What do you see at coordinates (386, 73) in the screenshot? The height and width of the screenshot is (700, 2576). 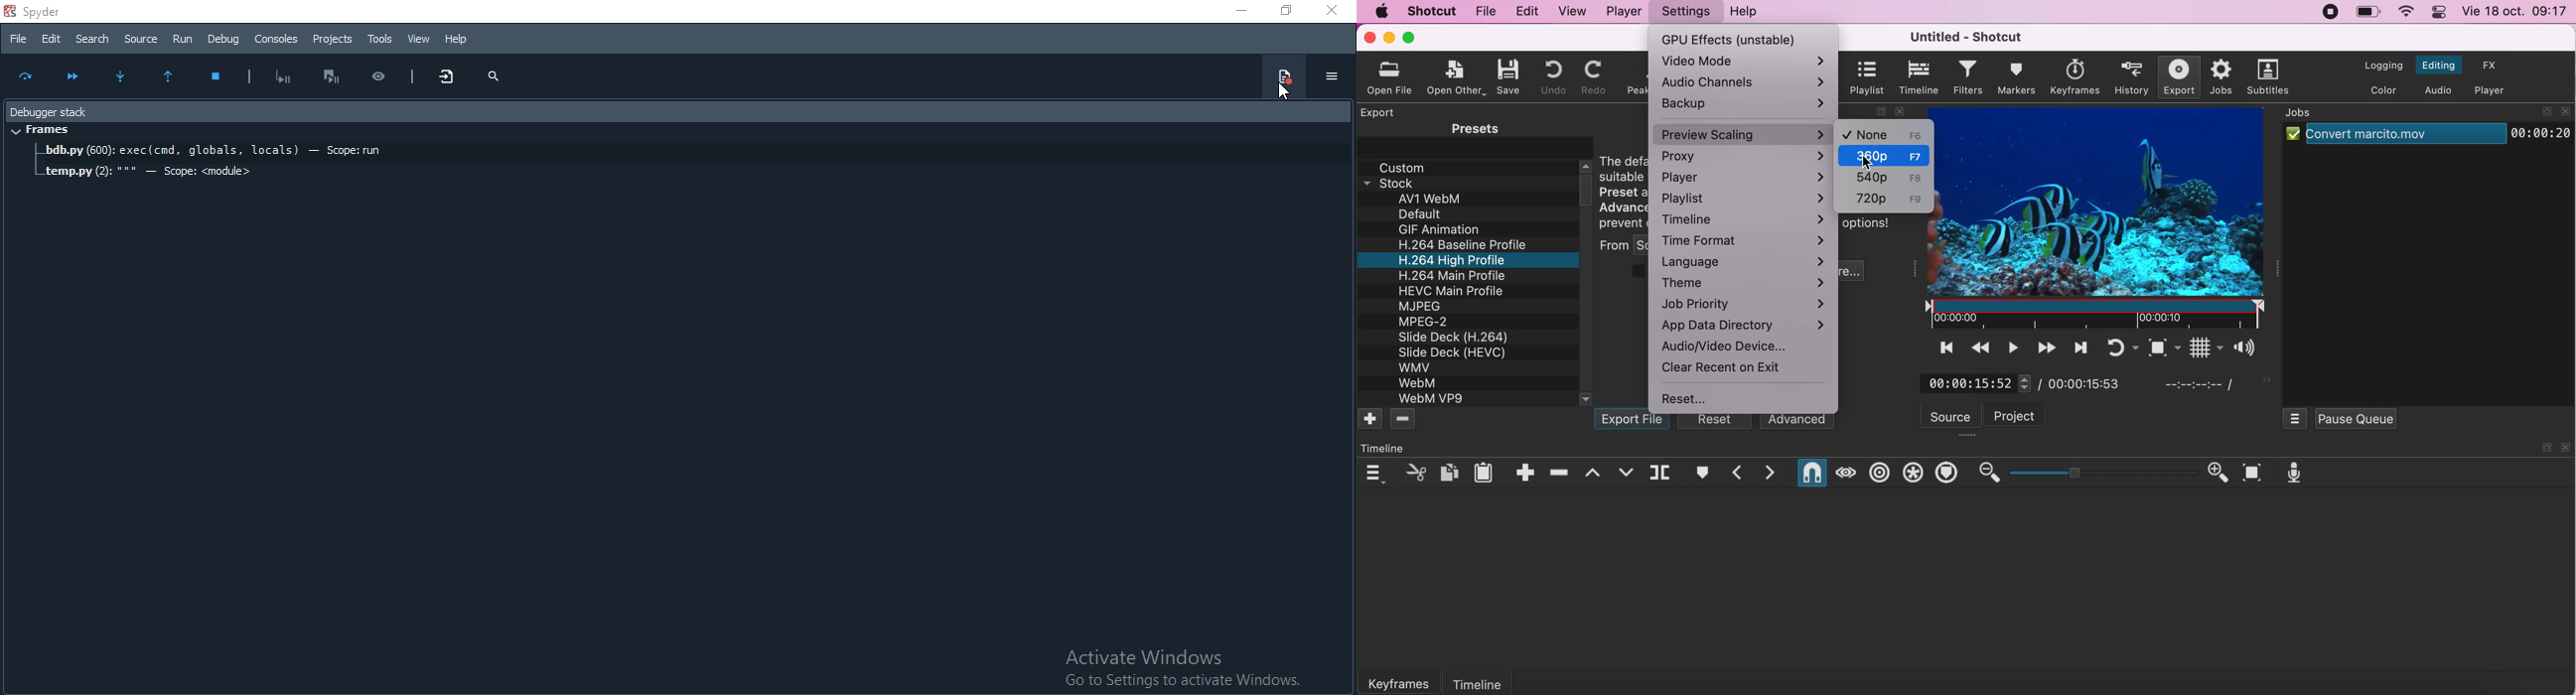 I see `Inspect execution` at bounding box center [386, 73].